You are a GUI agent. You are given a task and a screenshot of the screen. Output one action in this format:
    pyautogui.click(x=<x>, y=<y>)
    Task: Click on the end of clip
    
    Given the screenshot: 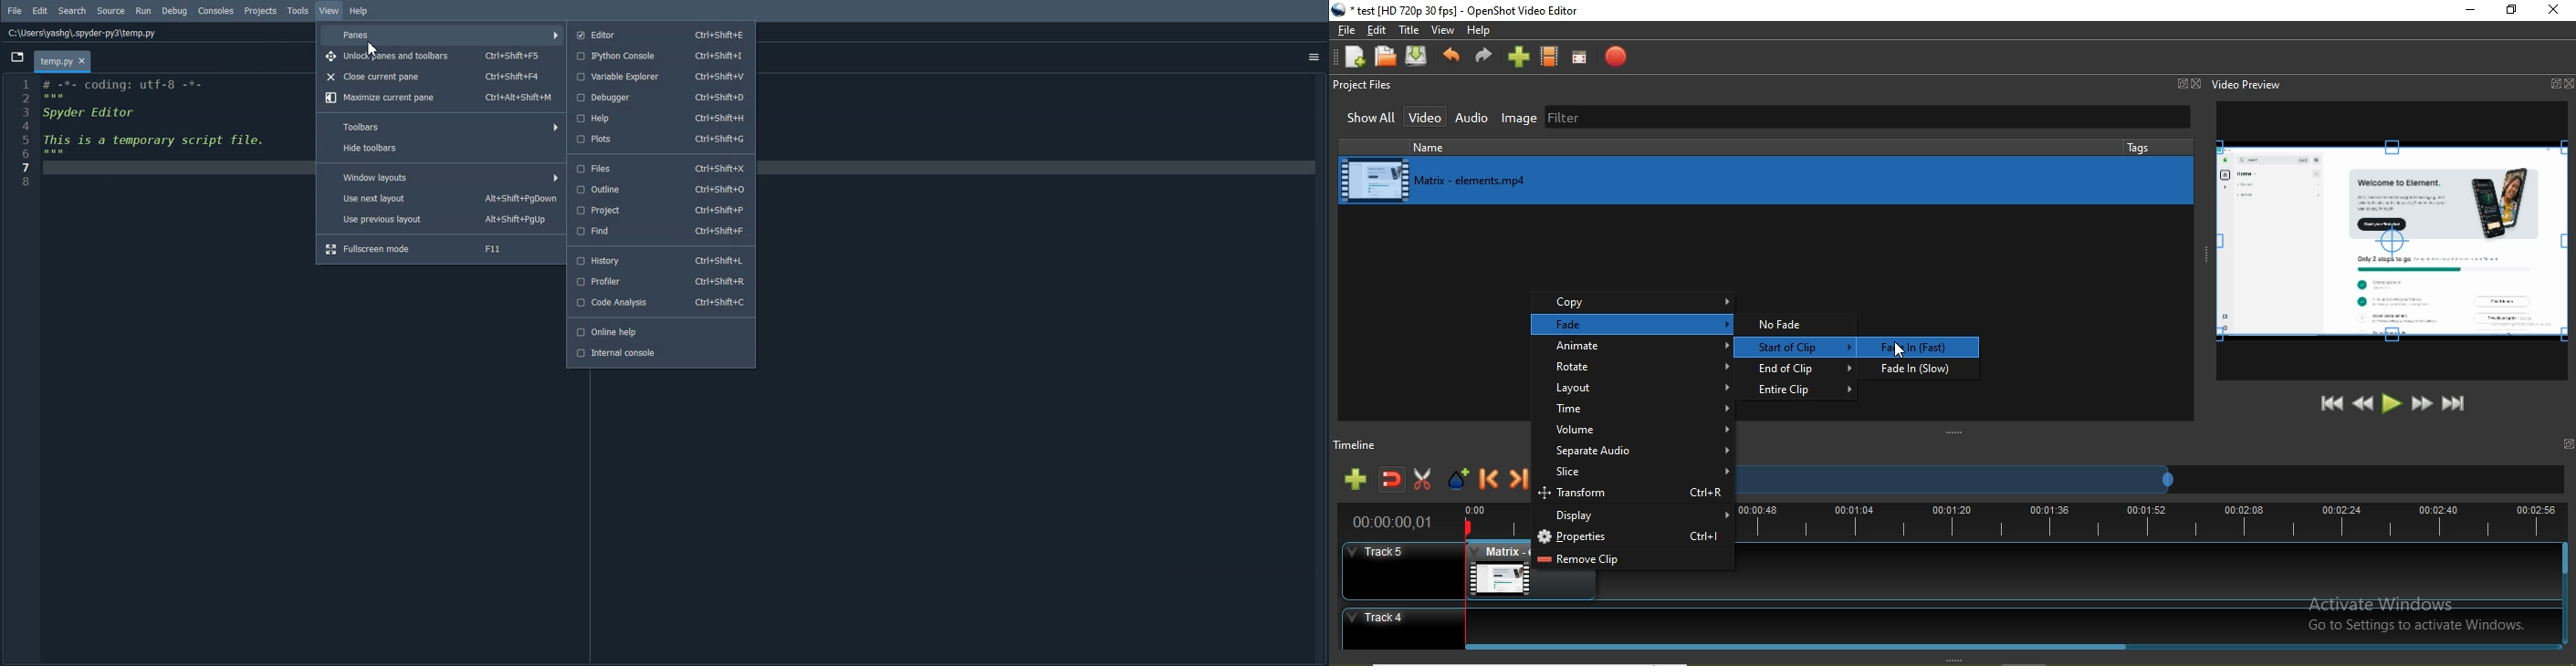 What is the action you would take?
    pyautogui.click(x=1807, y=370)
    